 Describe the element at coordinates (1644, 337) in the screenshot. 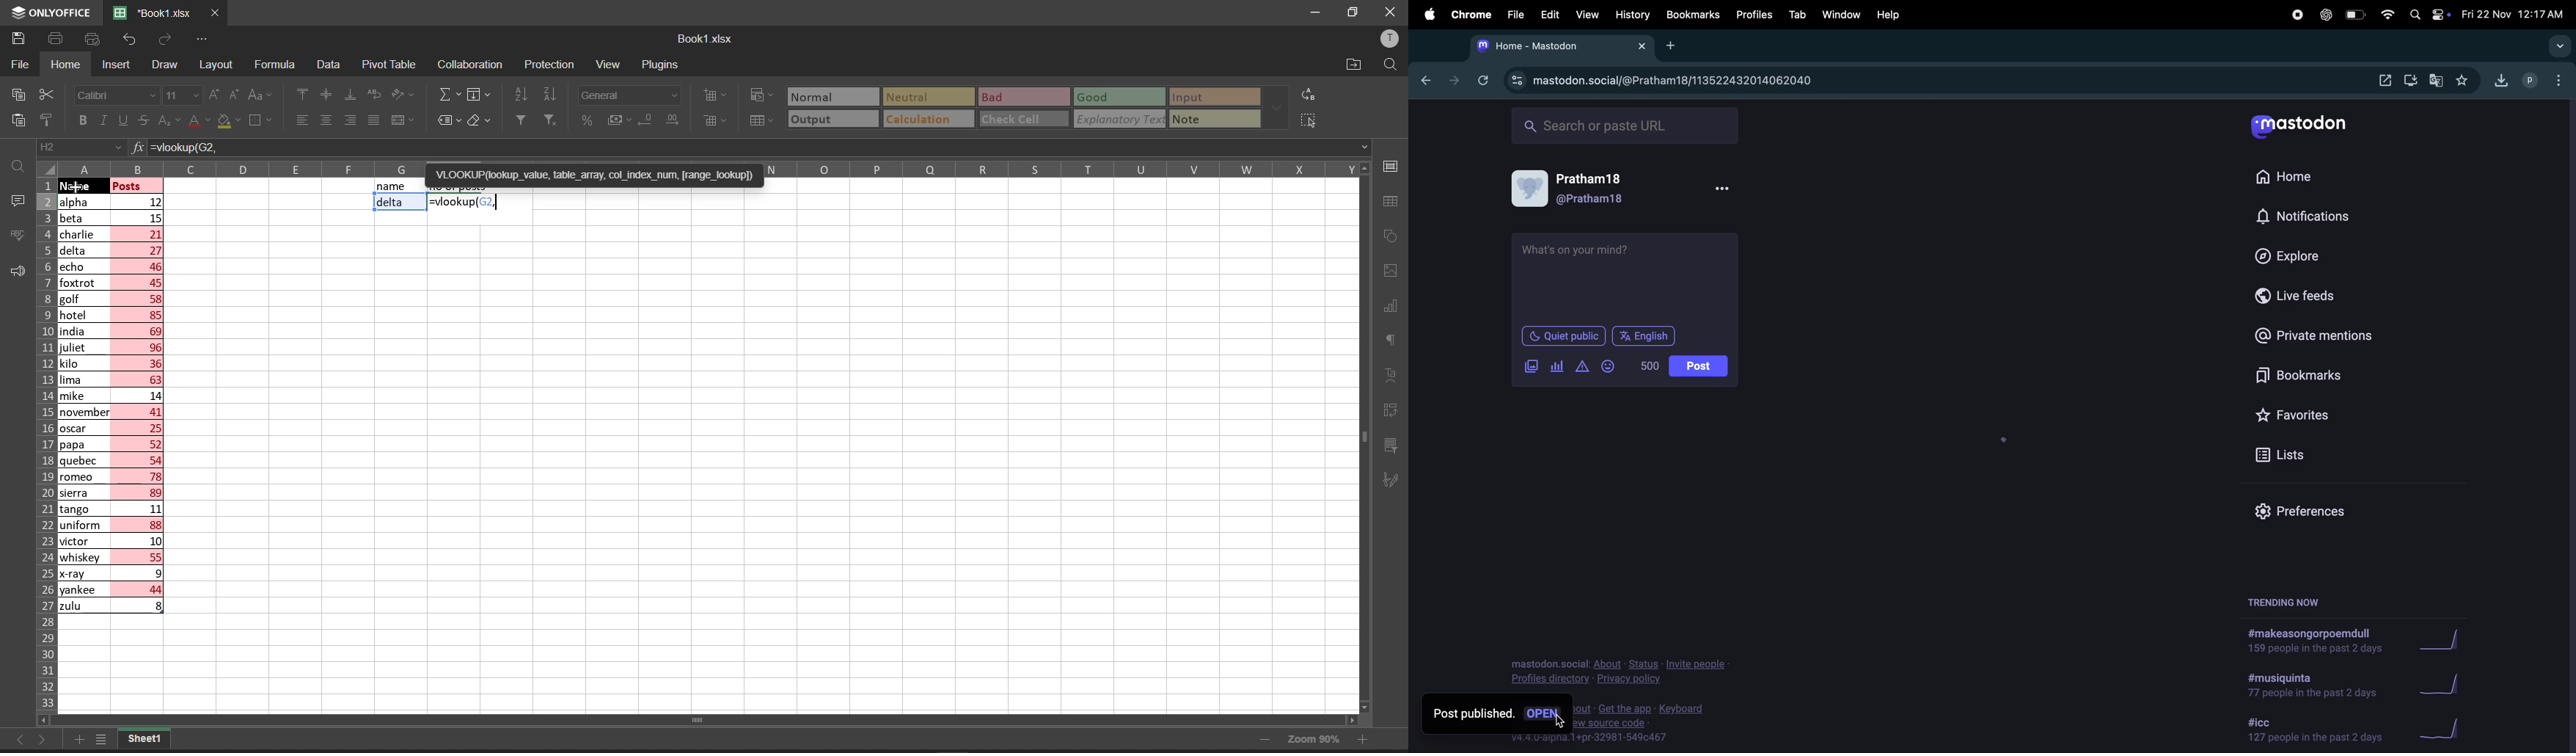

I see `english` at that location.